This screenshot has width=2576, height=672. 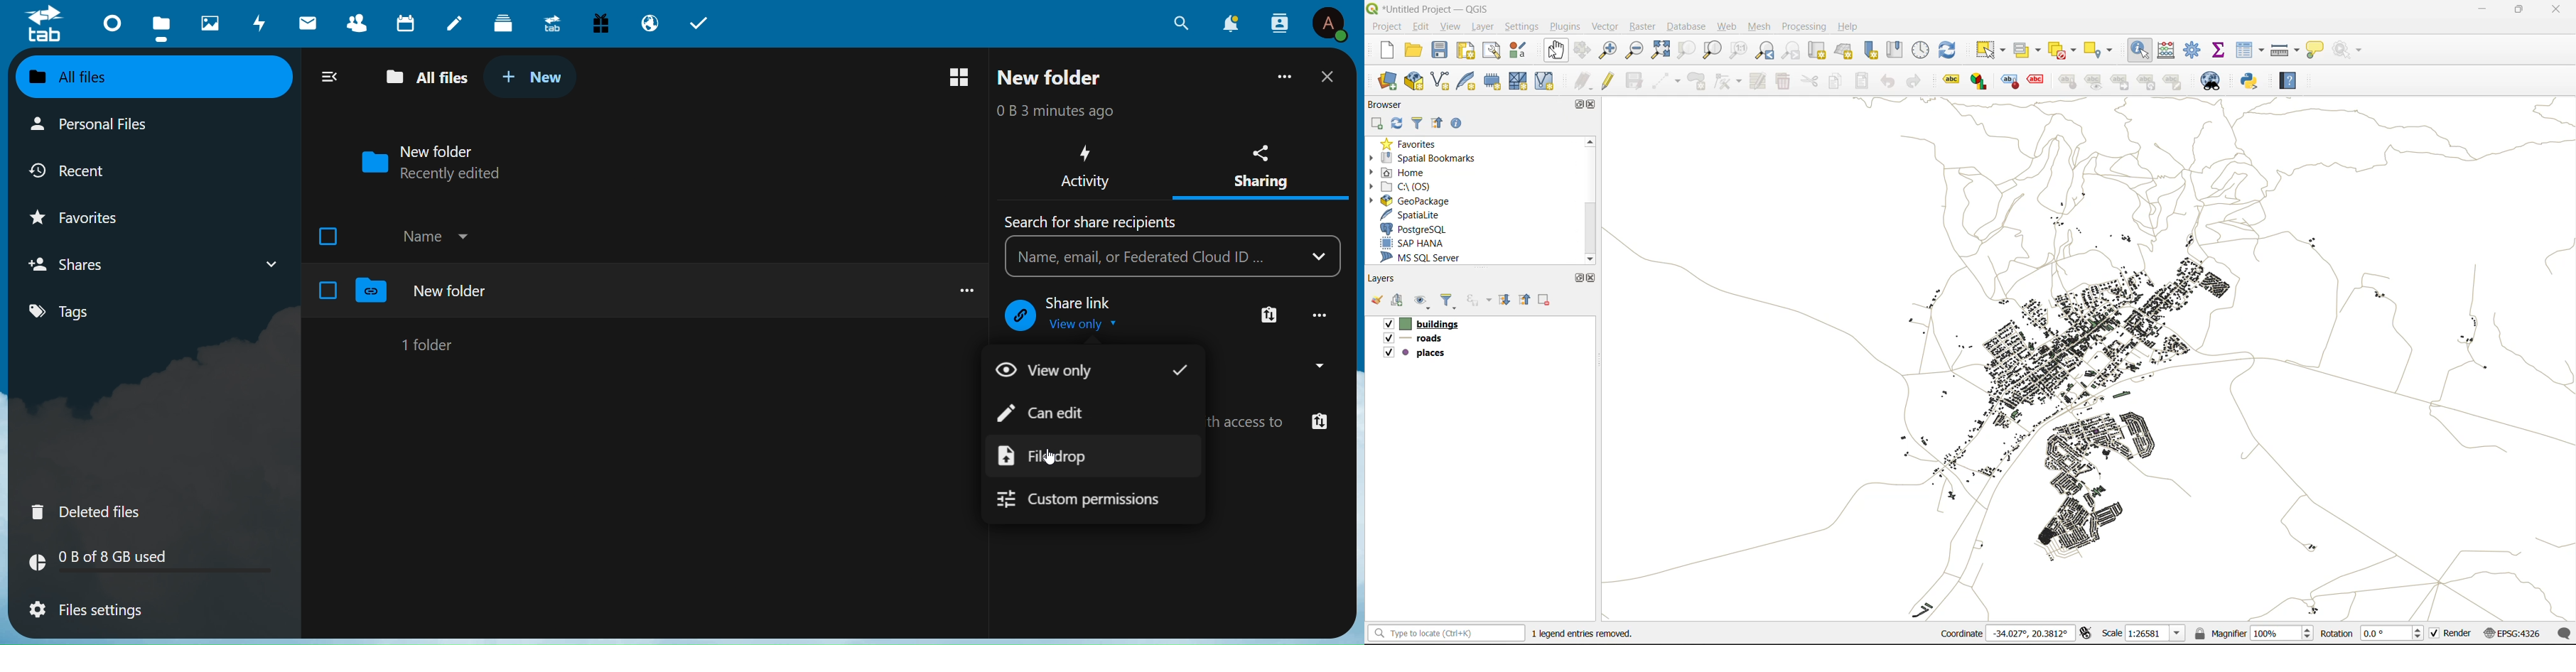 What do you see at coordinates (107, 22) in the screenshot?
I see `Dashboard` at bounding box center [107, 22].